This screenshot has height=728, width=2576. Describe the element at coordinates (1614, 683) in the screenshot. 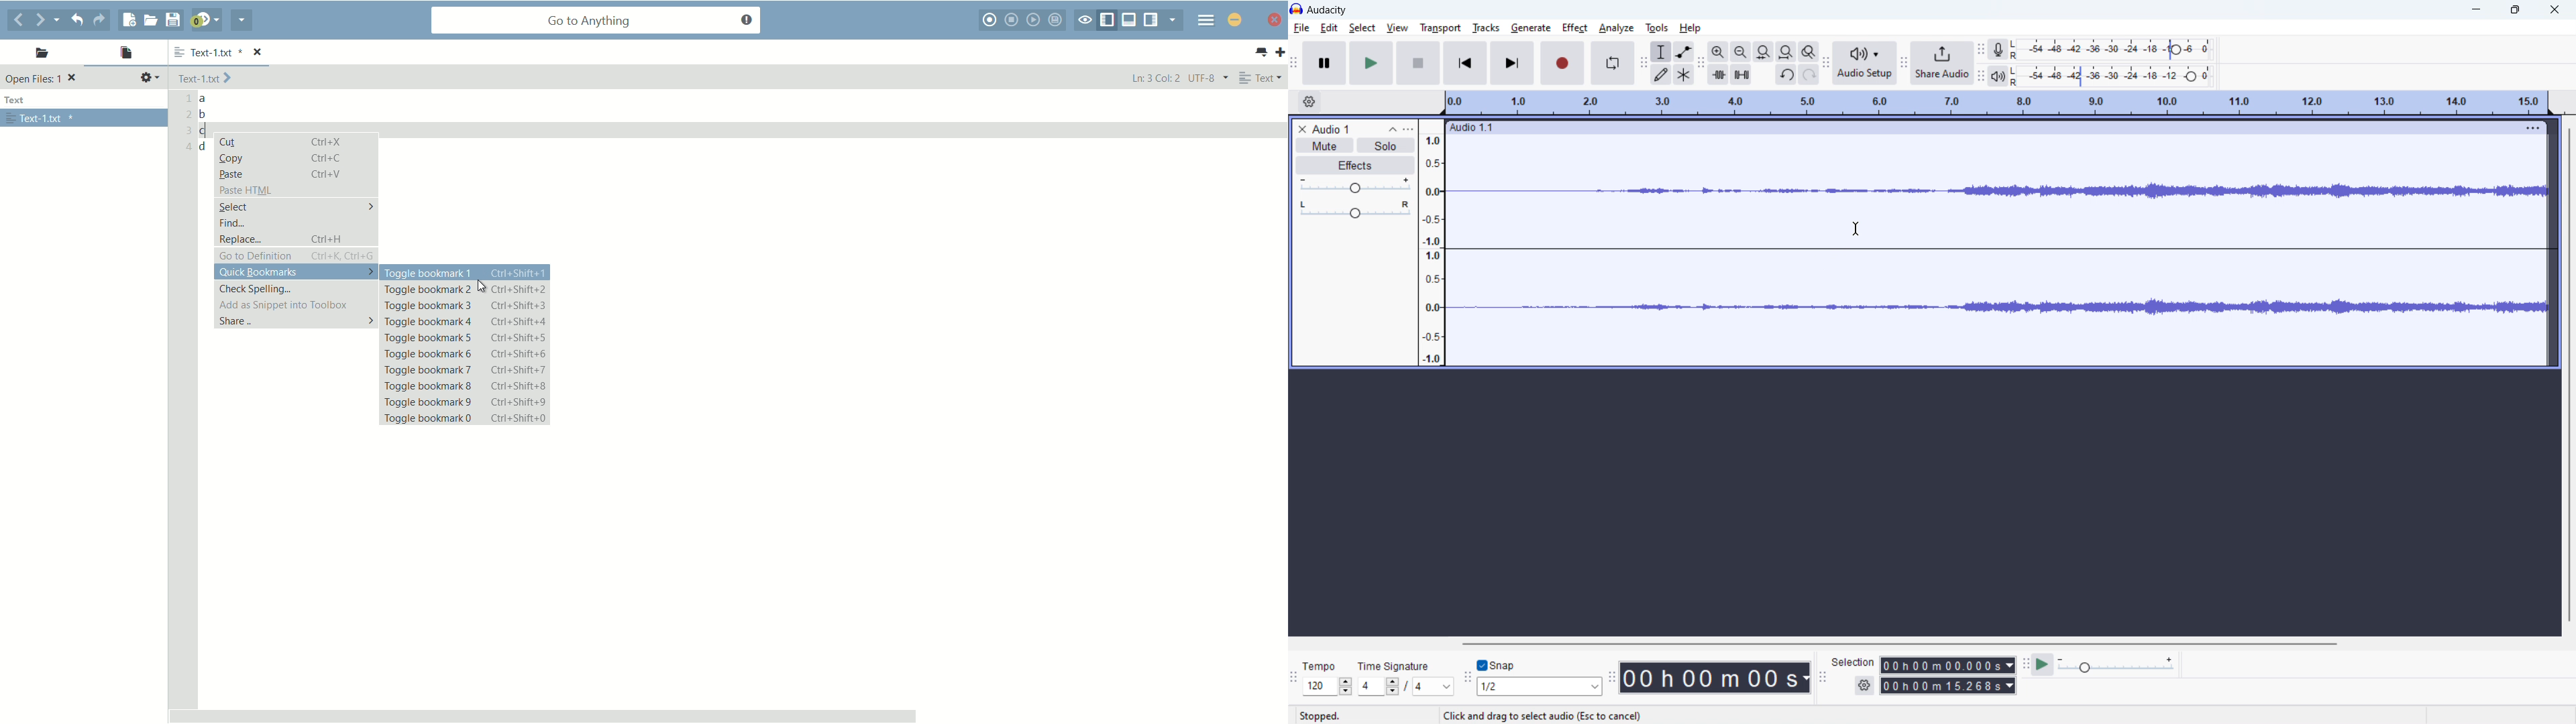

I see `time toolbar` at that location.